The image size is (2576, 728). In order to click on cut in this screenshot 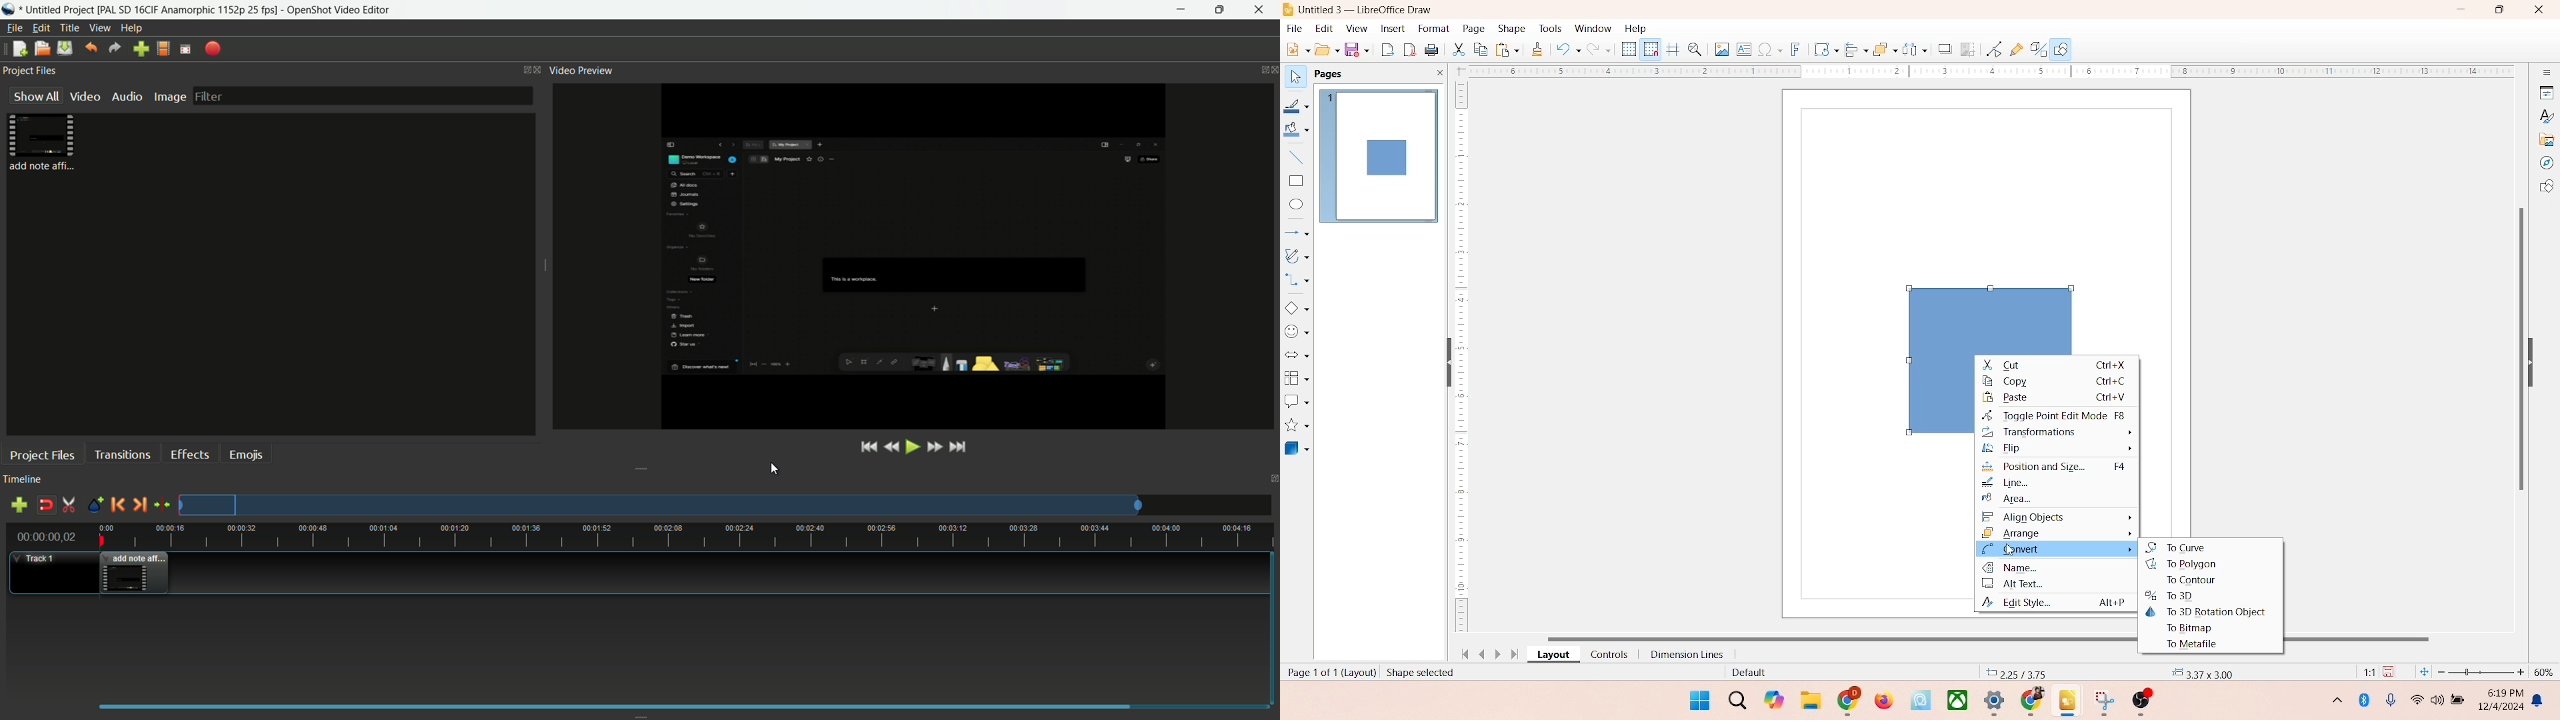, I will do `click(1459, 51)`.